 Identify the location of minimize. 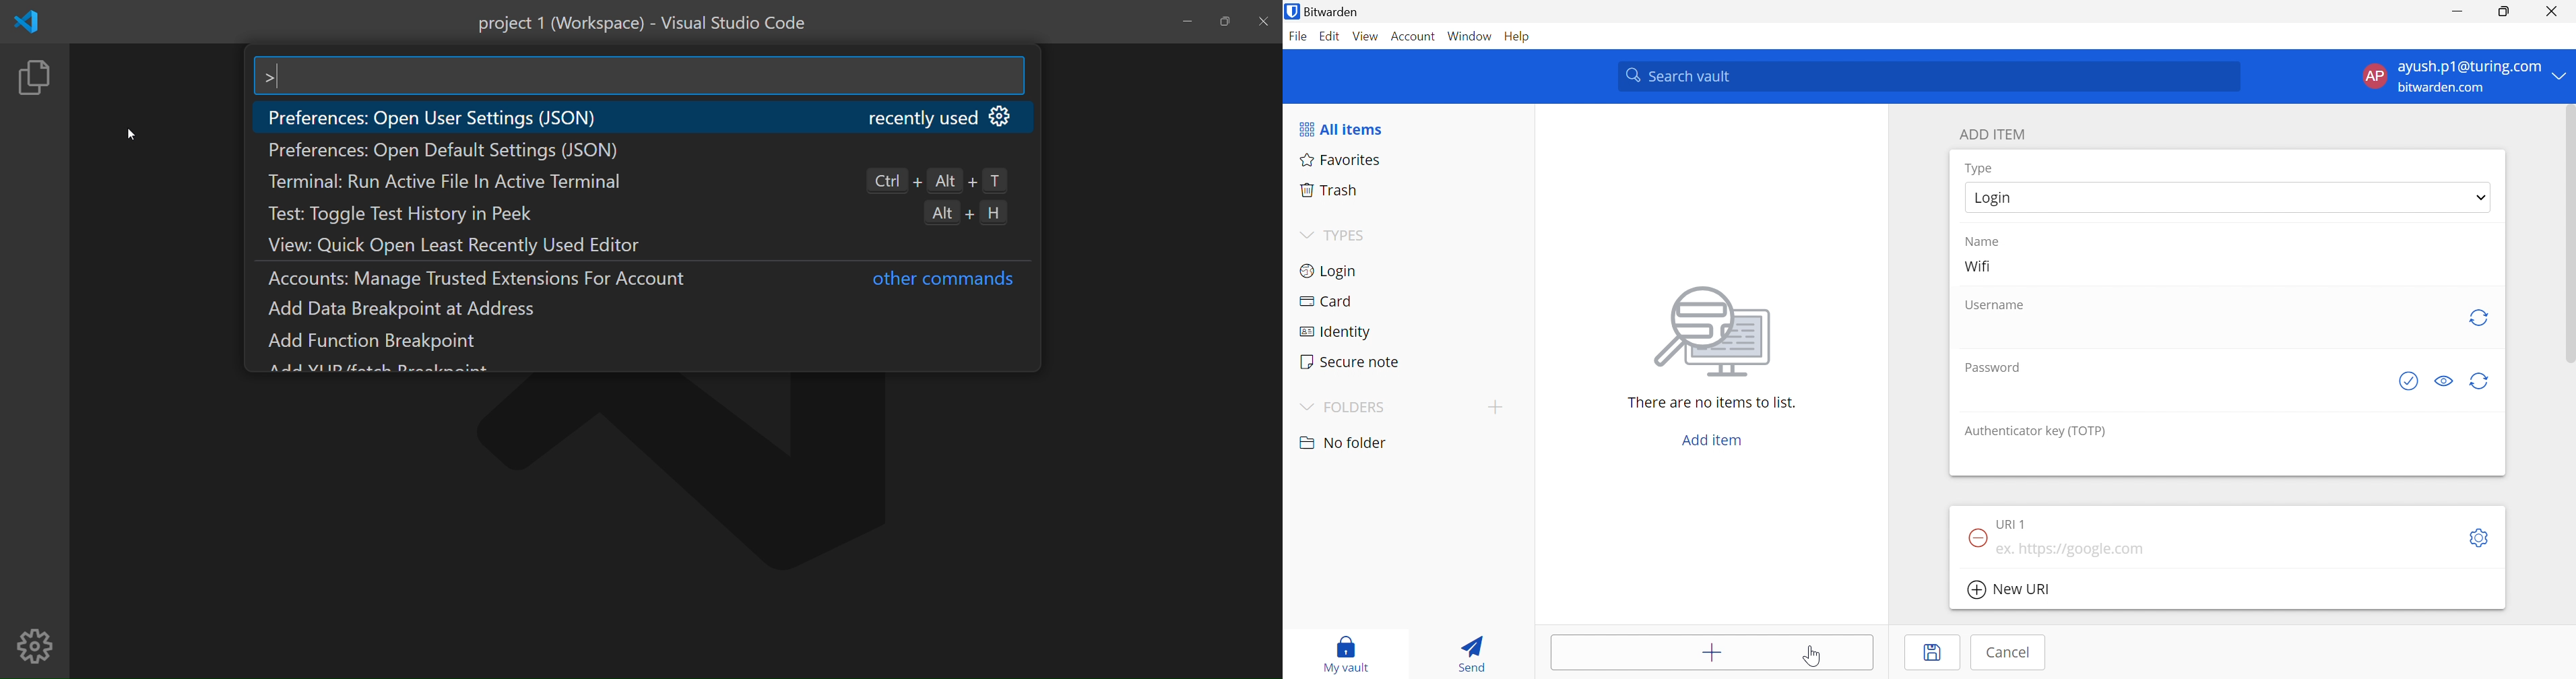
(1189, 21).